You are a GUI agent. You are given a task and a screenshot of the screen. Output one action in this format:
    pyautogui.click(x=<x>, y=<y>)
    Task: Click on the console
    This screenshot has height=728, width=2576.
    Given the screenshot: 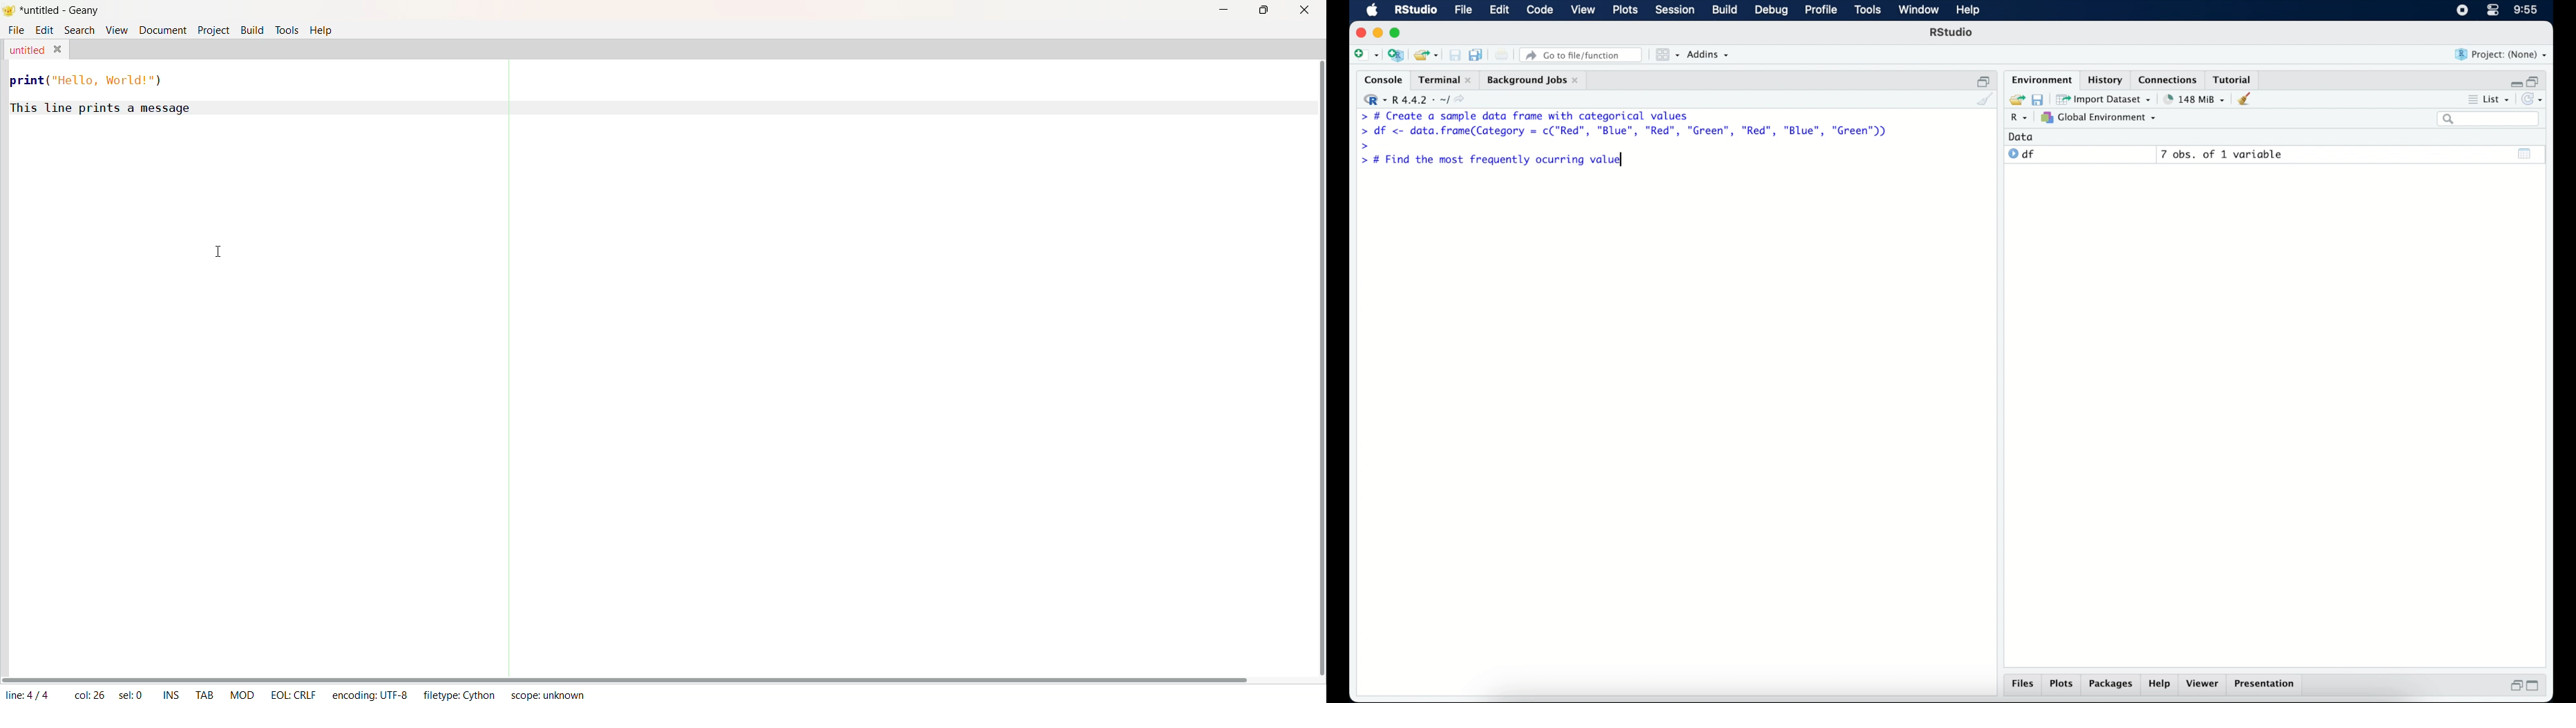 What is the action you would take?
    pyautogui.click(x=1380, y=79)
    